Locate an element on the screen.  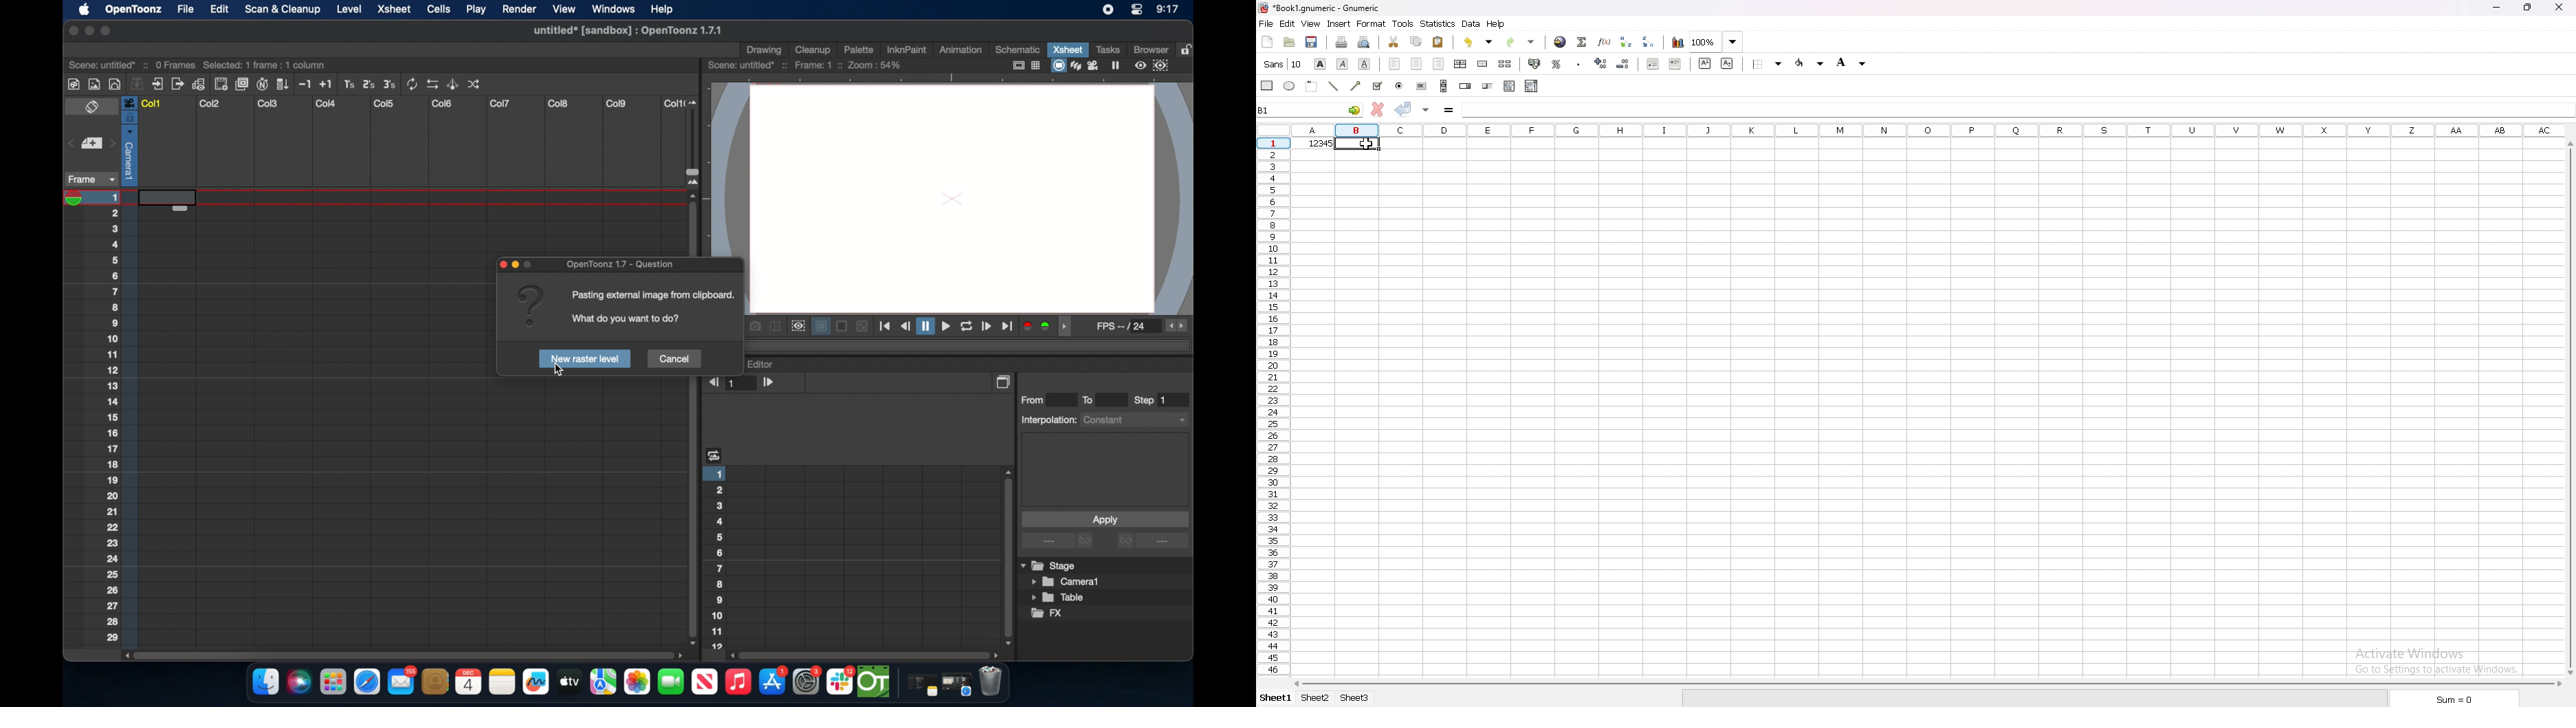
cancel changes is located at coordinates (1378, 109).